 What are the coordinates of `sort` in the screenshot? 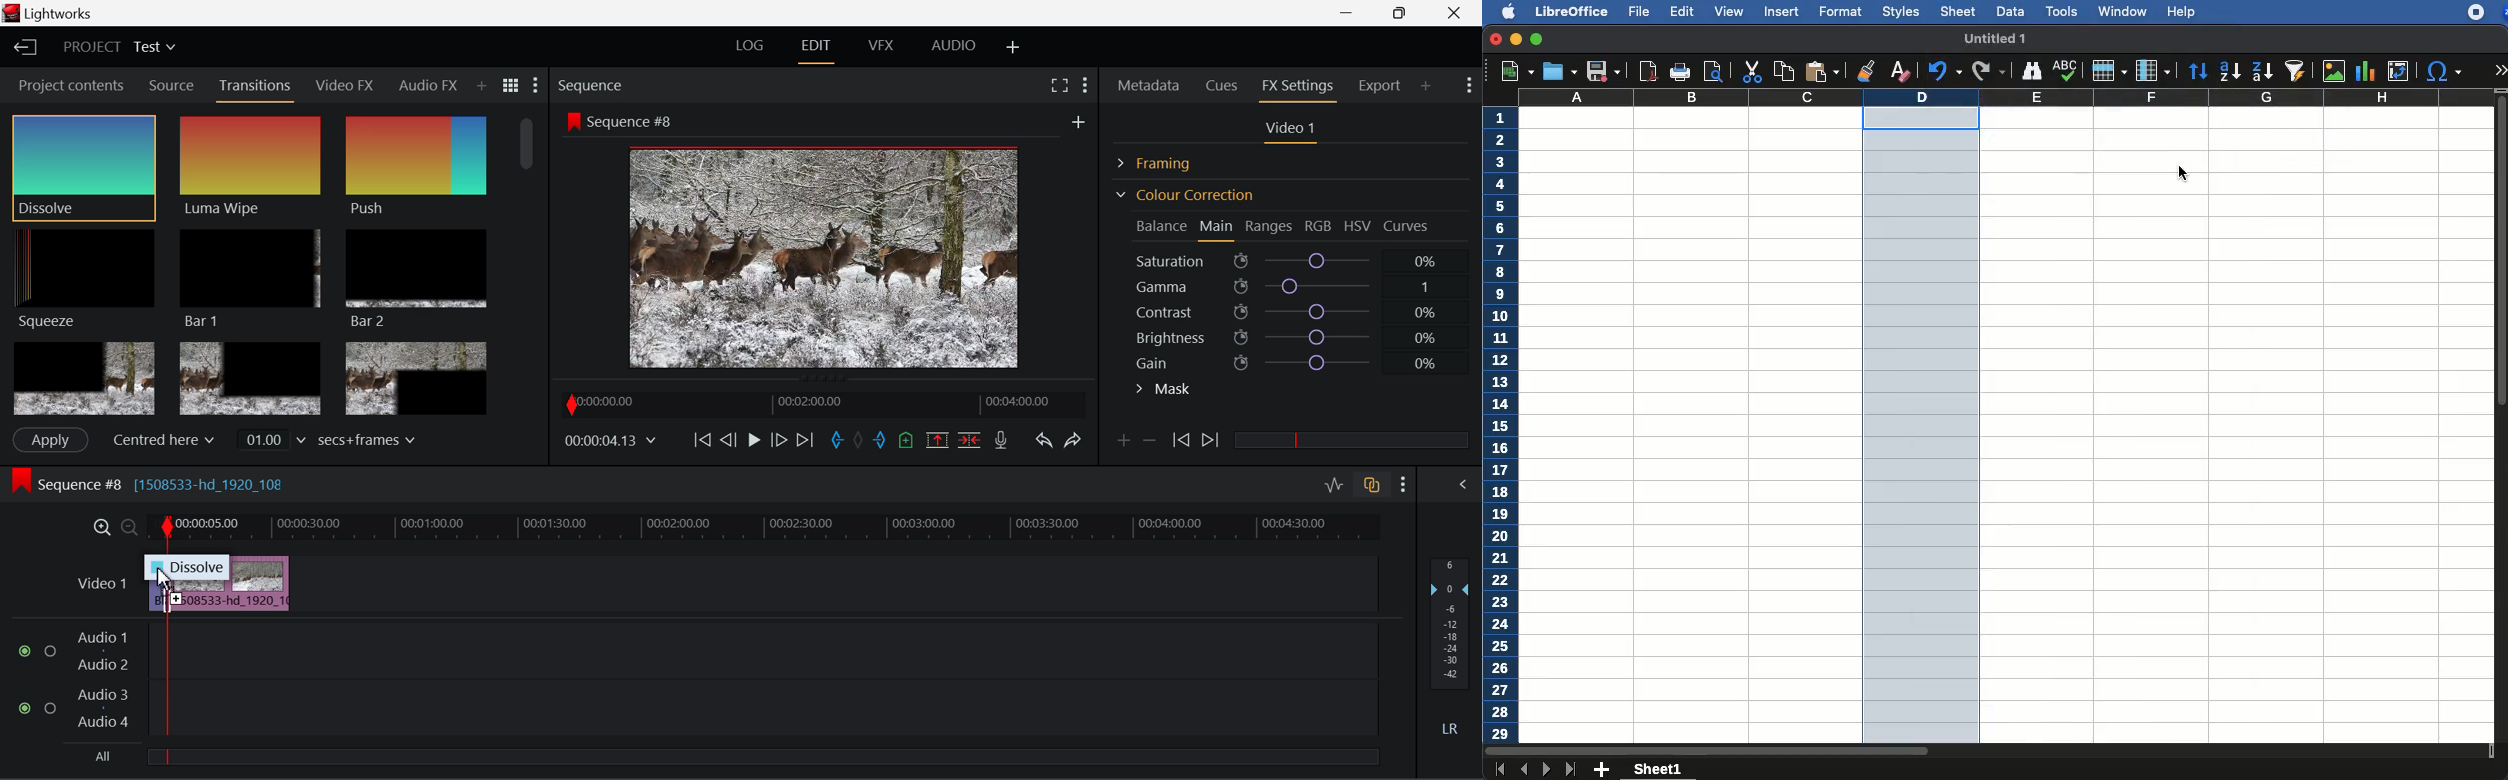 It's located at (2294, 72).